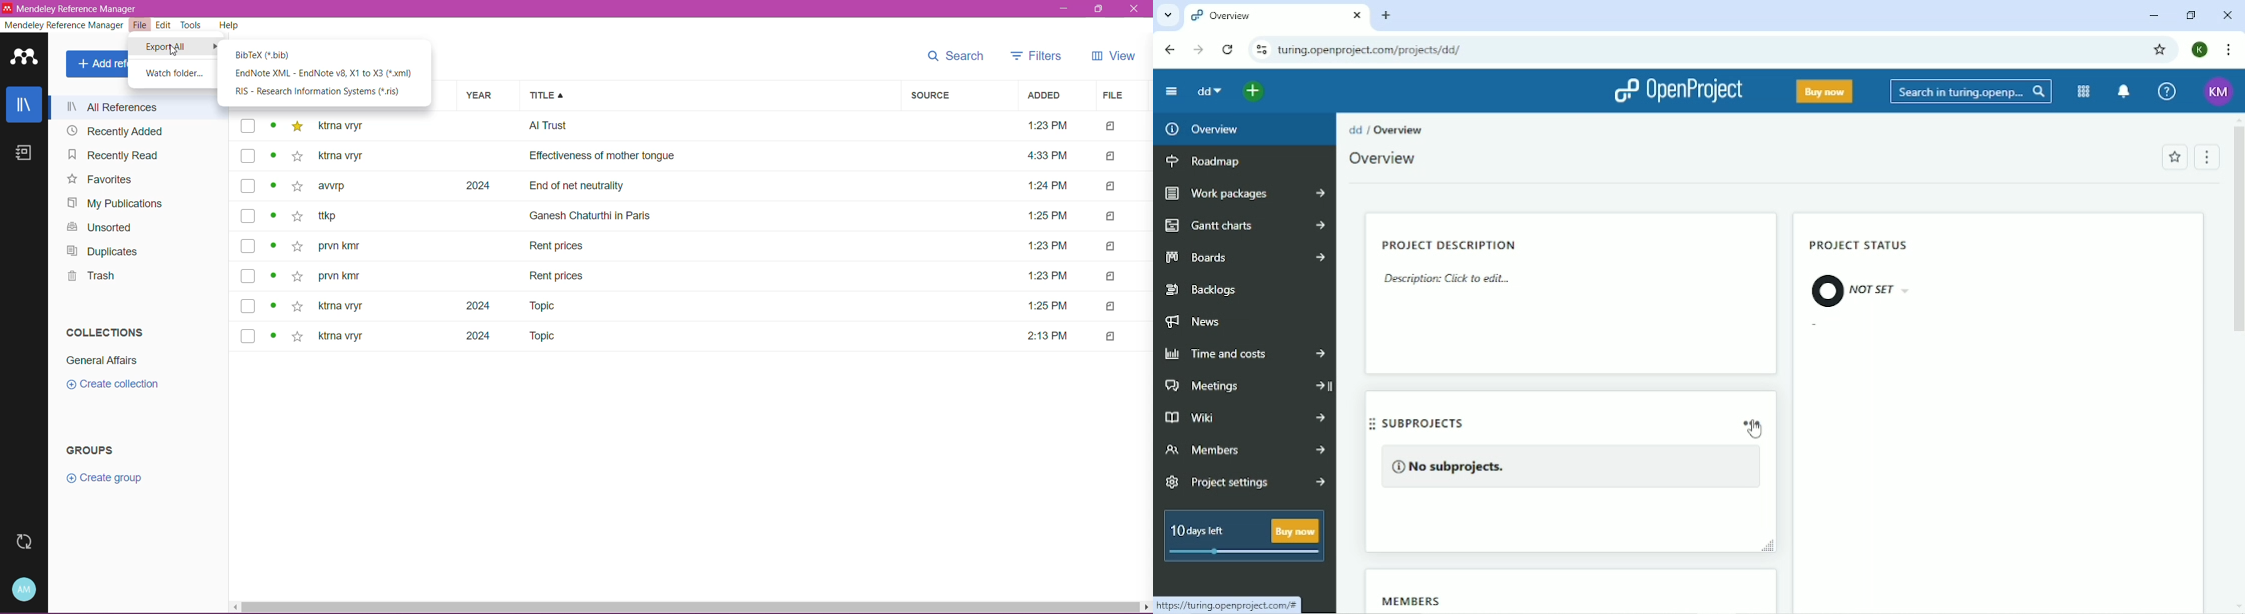 This screenshot has height=616, width=2268. I want to click on File, so click(141, 25).